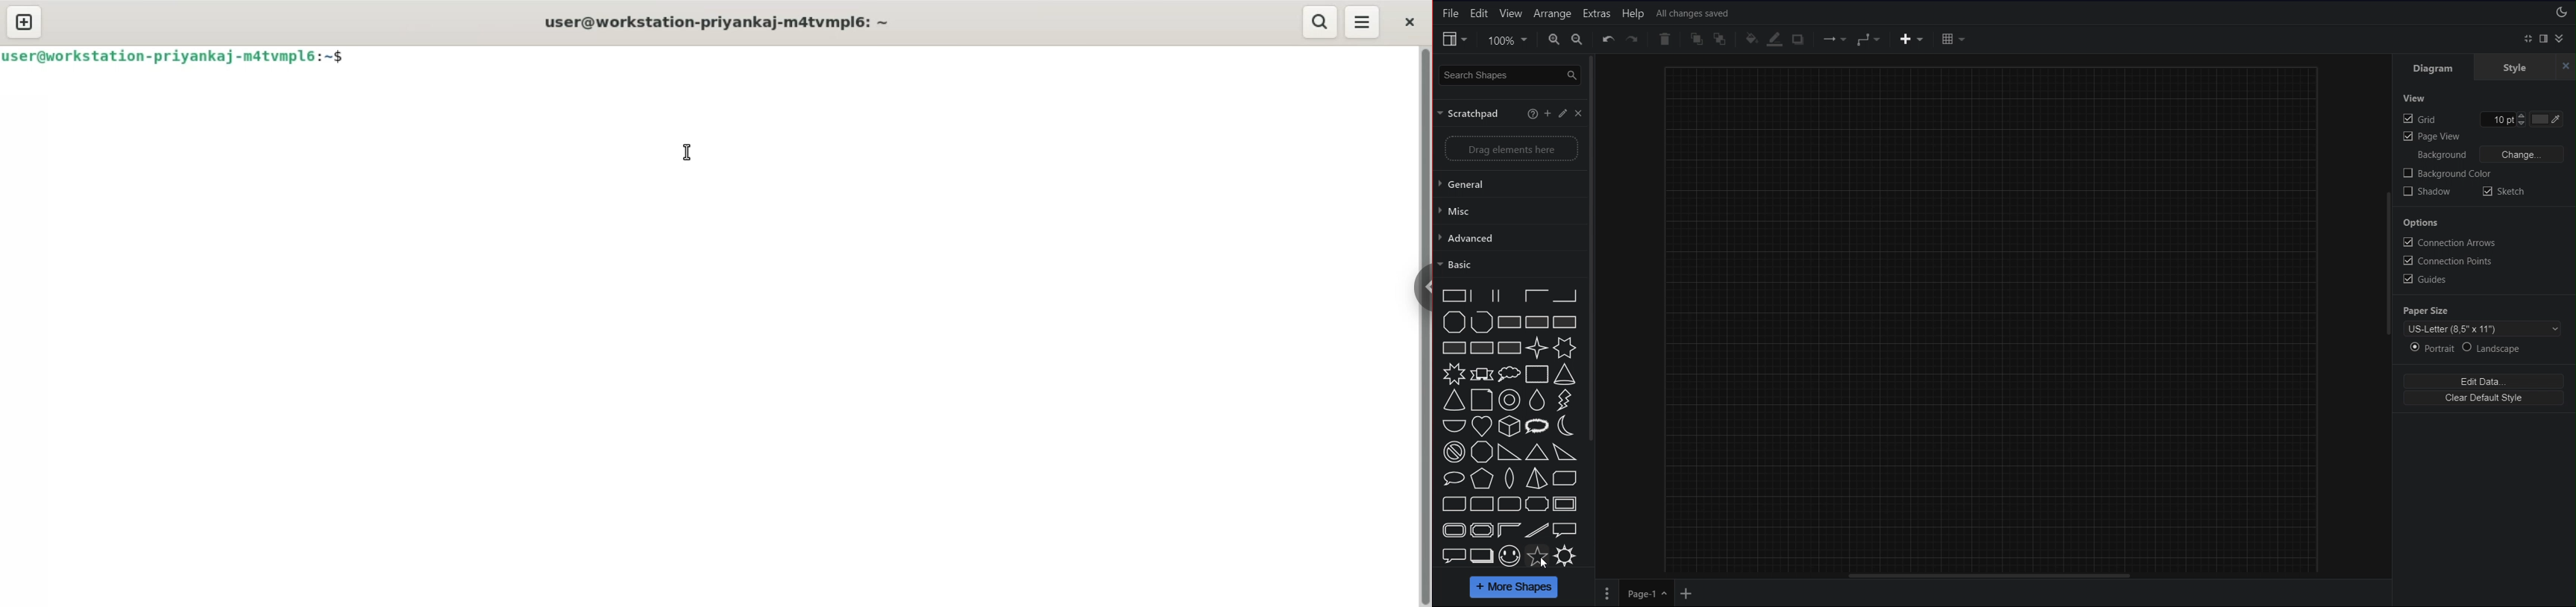 The width and height of the screenshot is (2576, 616). I want to click on rectangle with horizontal fill, so click(1455, 348).